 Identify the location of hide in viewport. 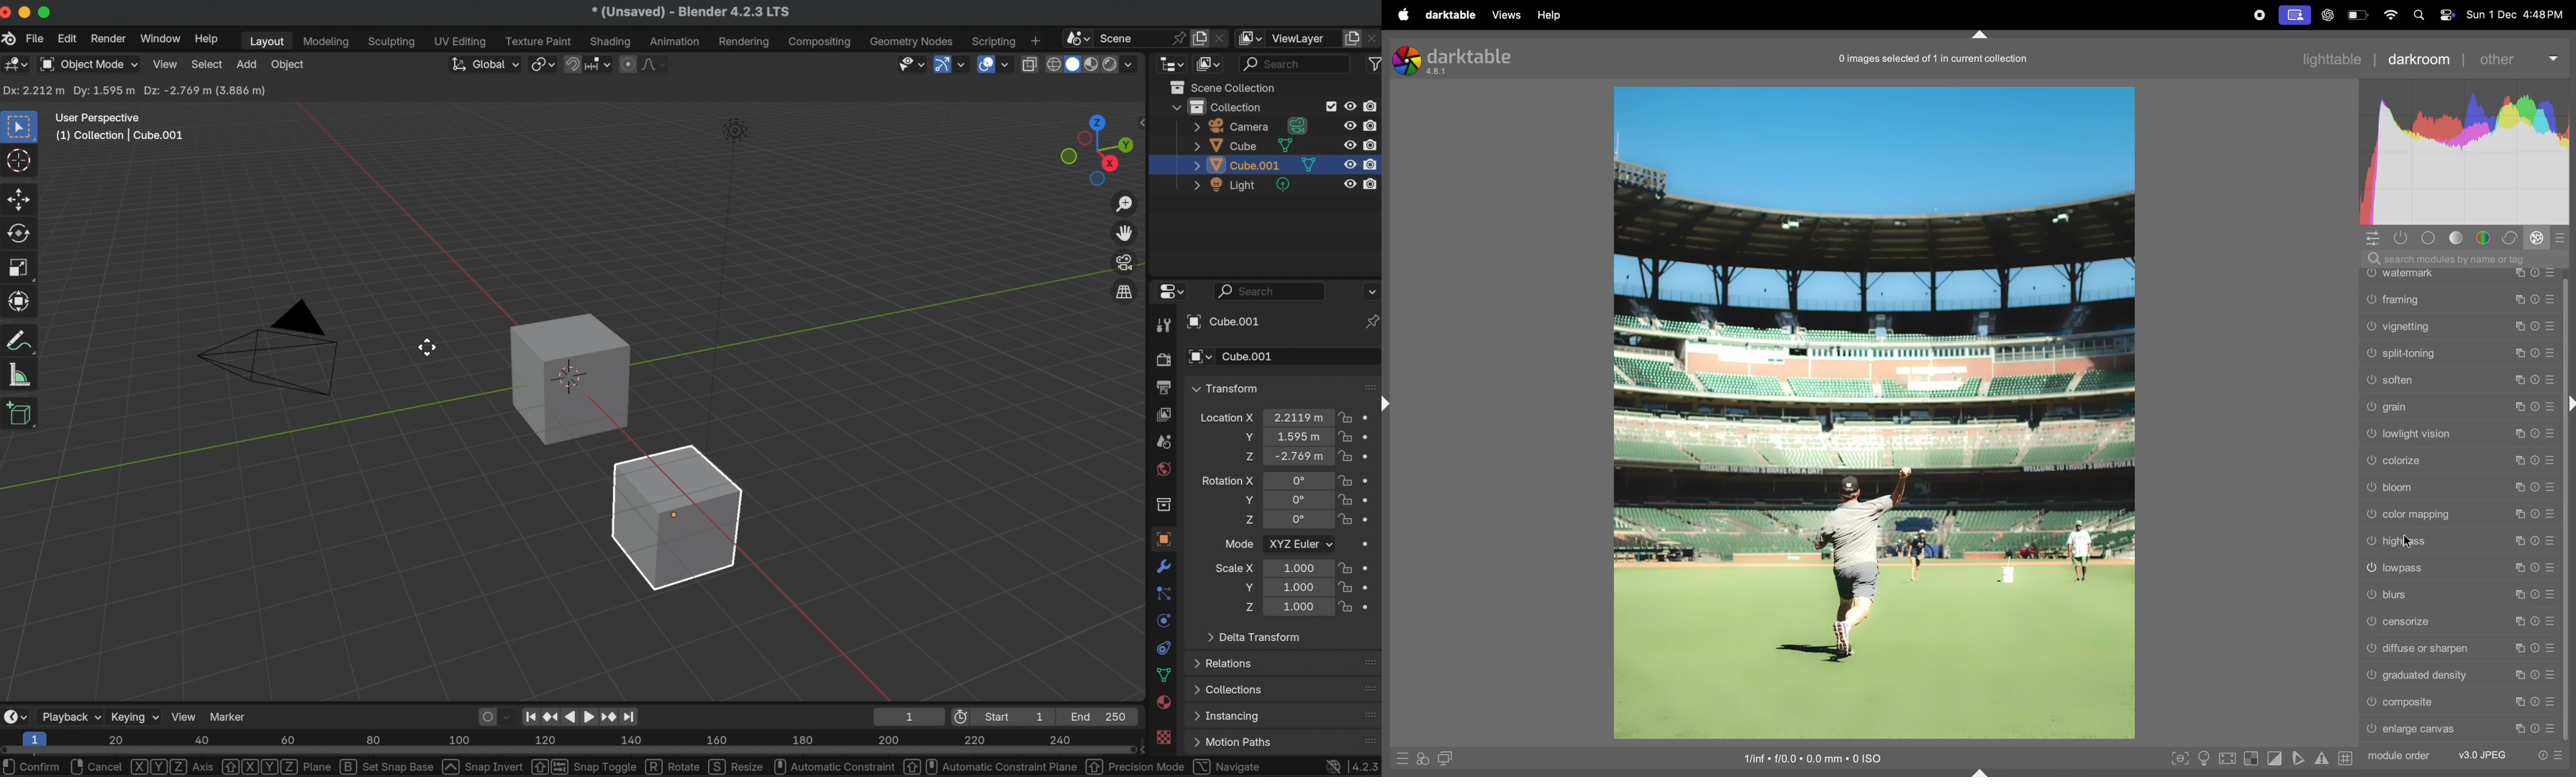
(1348, 145).